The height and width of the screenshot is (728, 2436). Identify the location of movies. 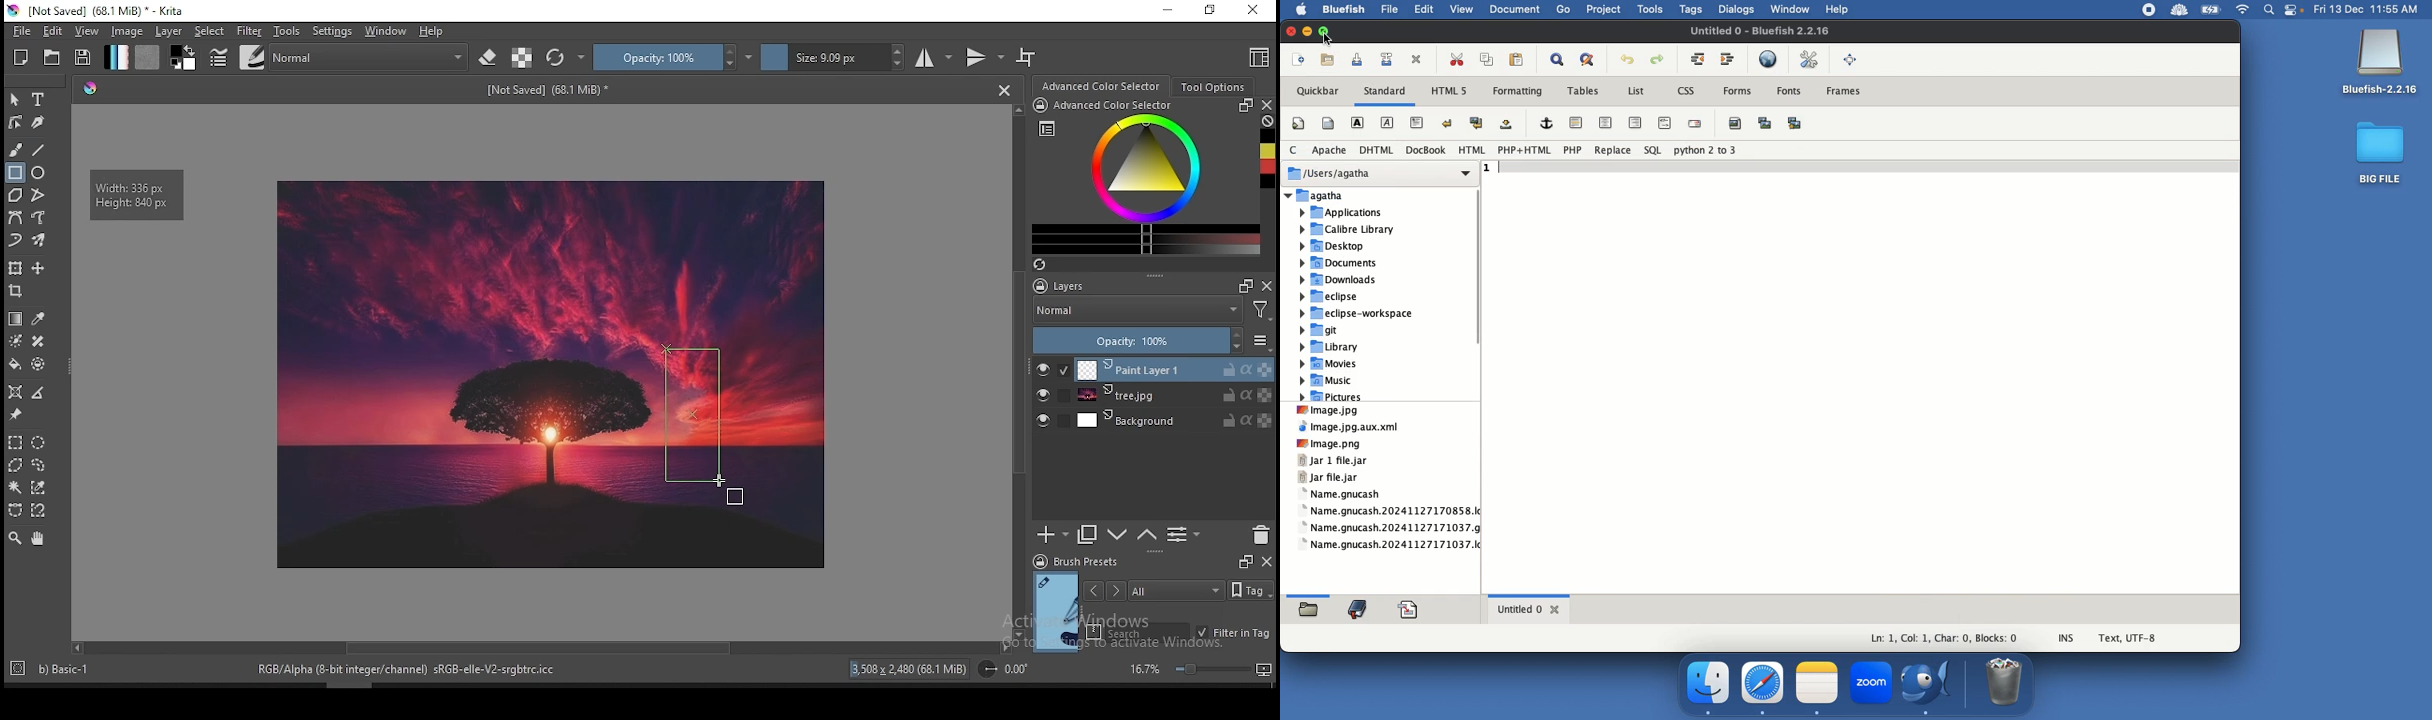
(1329, 365).